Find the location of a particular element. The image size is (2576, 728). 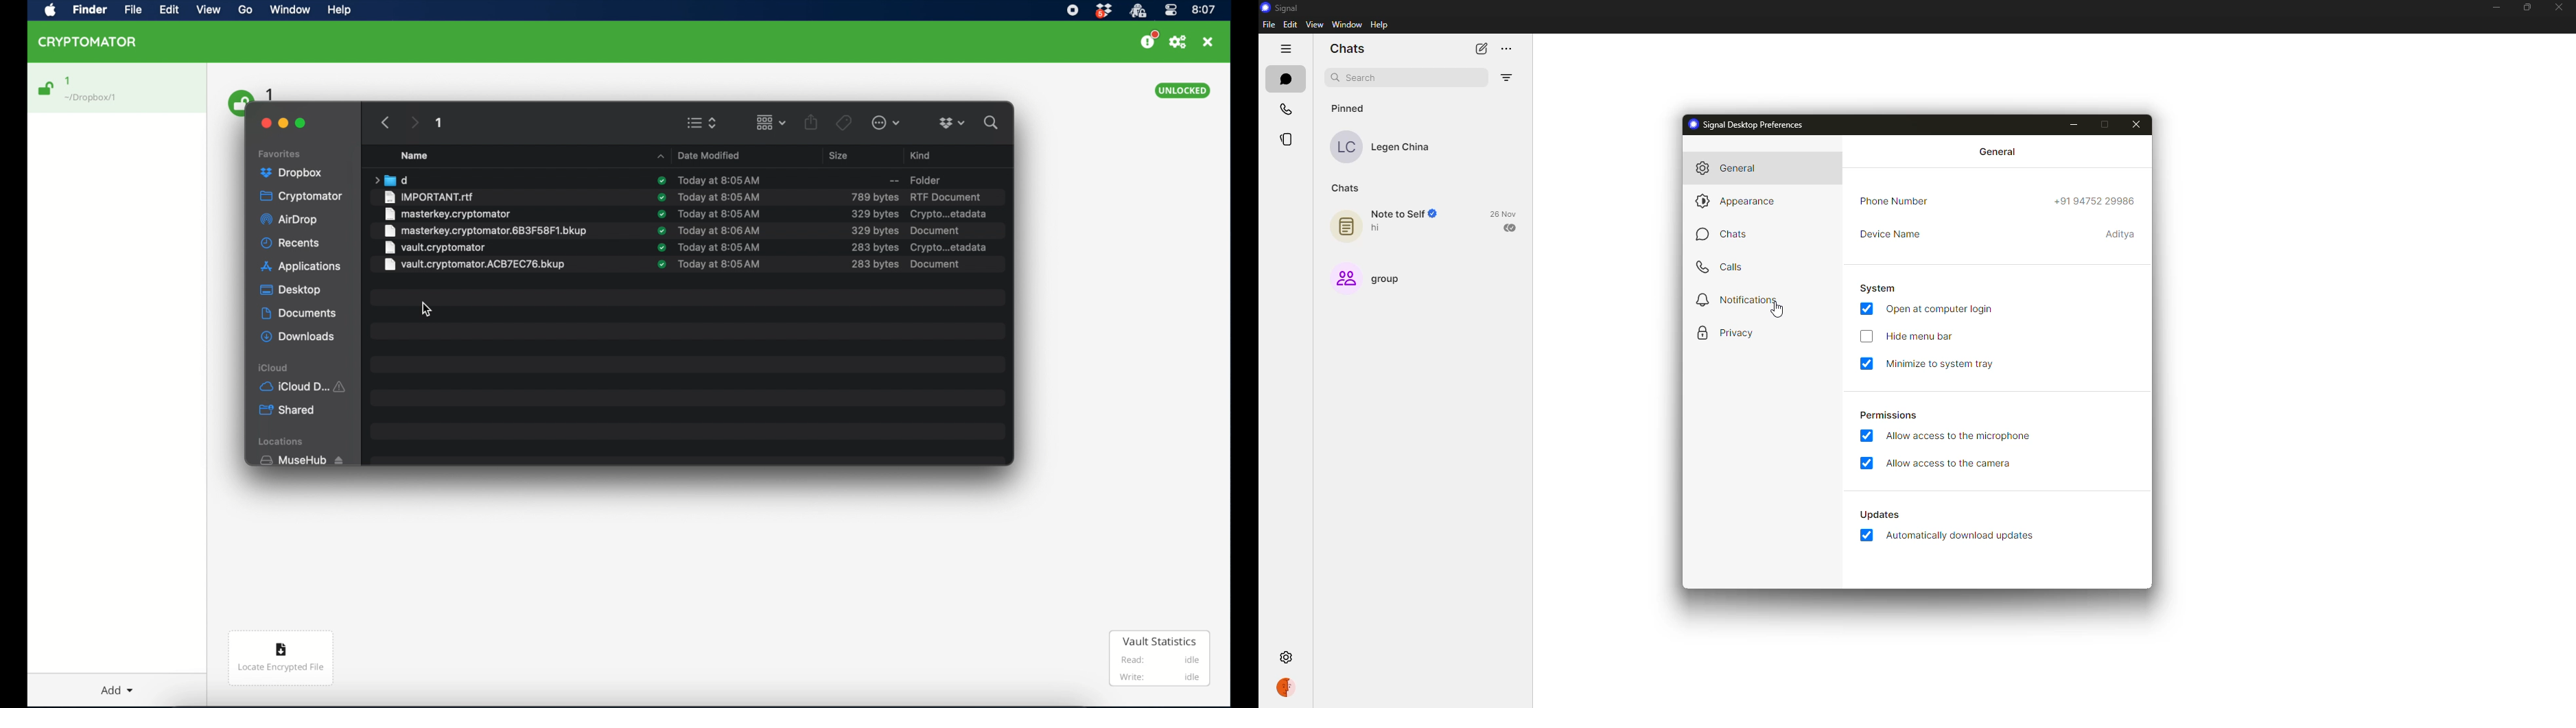

cursor is located at coordinates (1772, 312).